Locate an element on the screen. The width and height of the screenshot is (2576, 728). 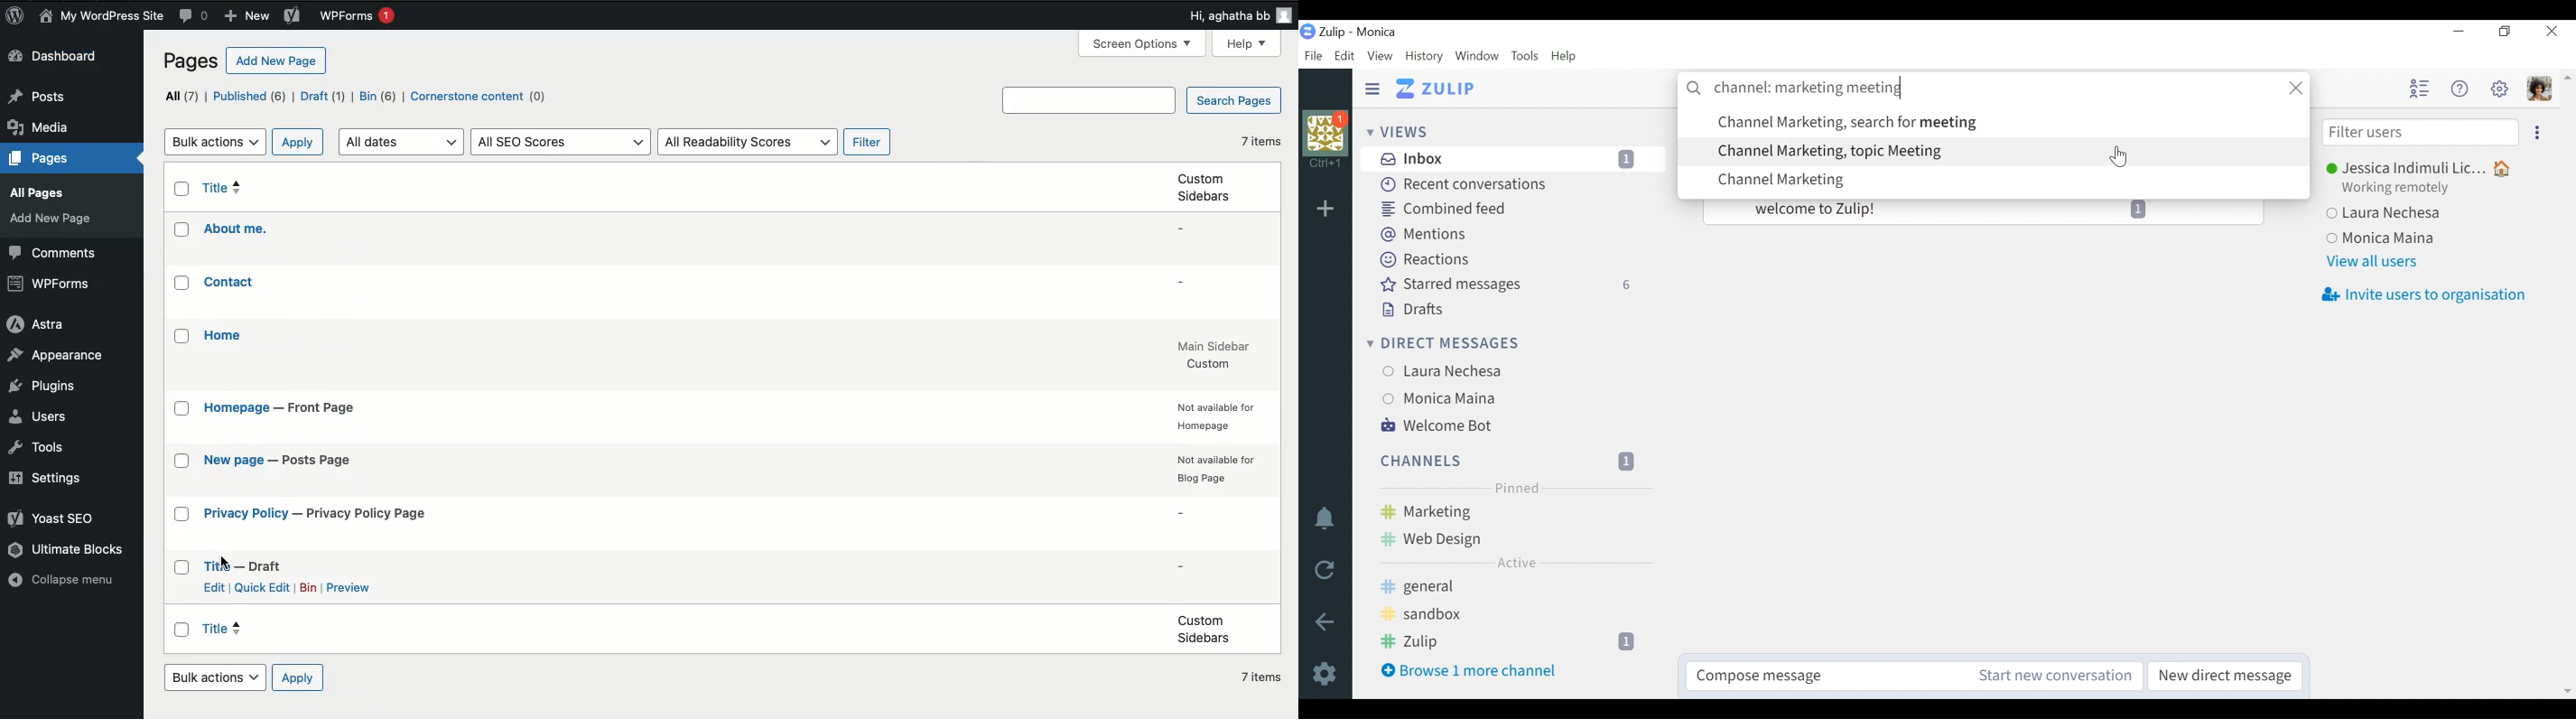
WPForms is located at coordinates (356, 16).